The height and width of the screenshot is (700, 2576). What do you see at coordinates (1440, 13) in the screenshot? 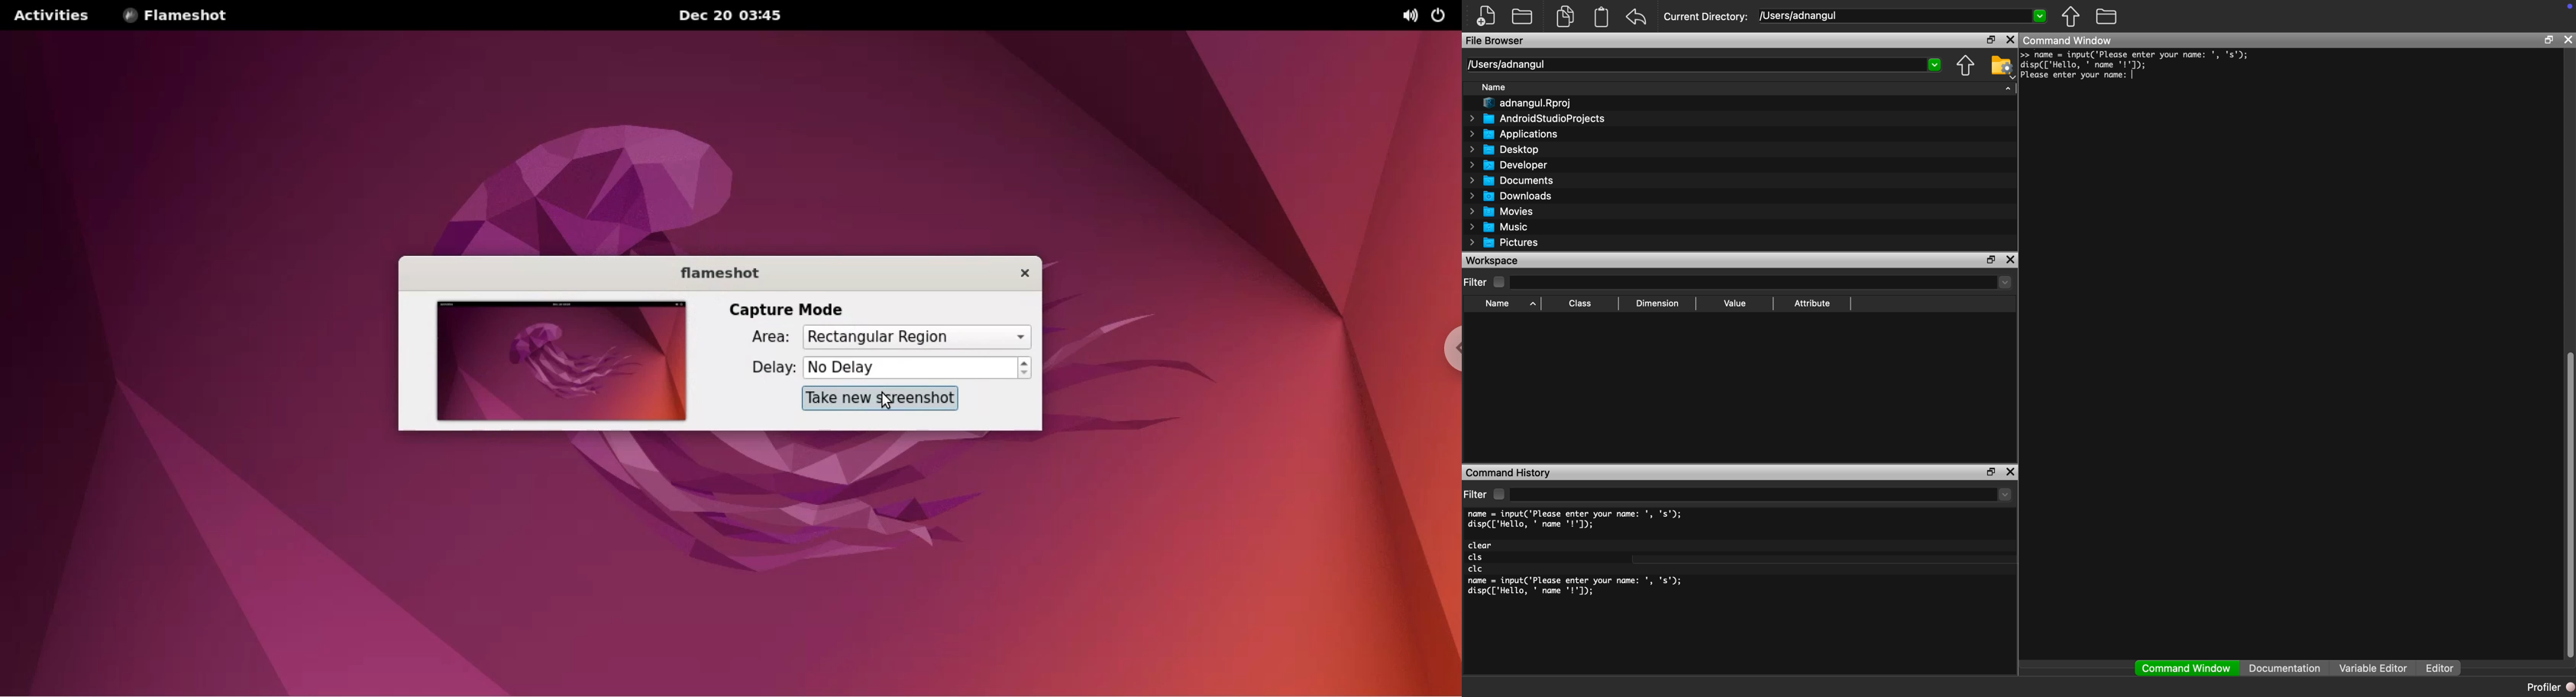
I see `power settings` at bounding box center [1440, 13].